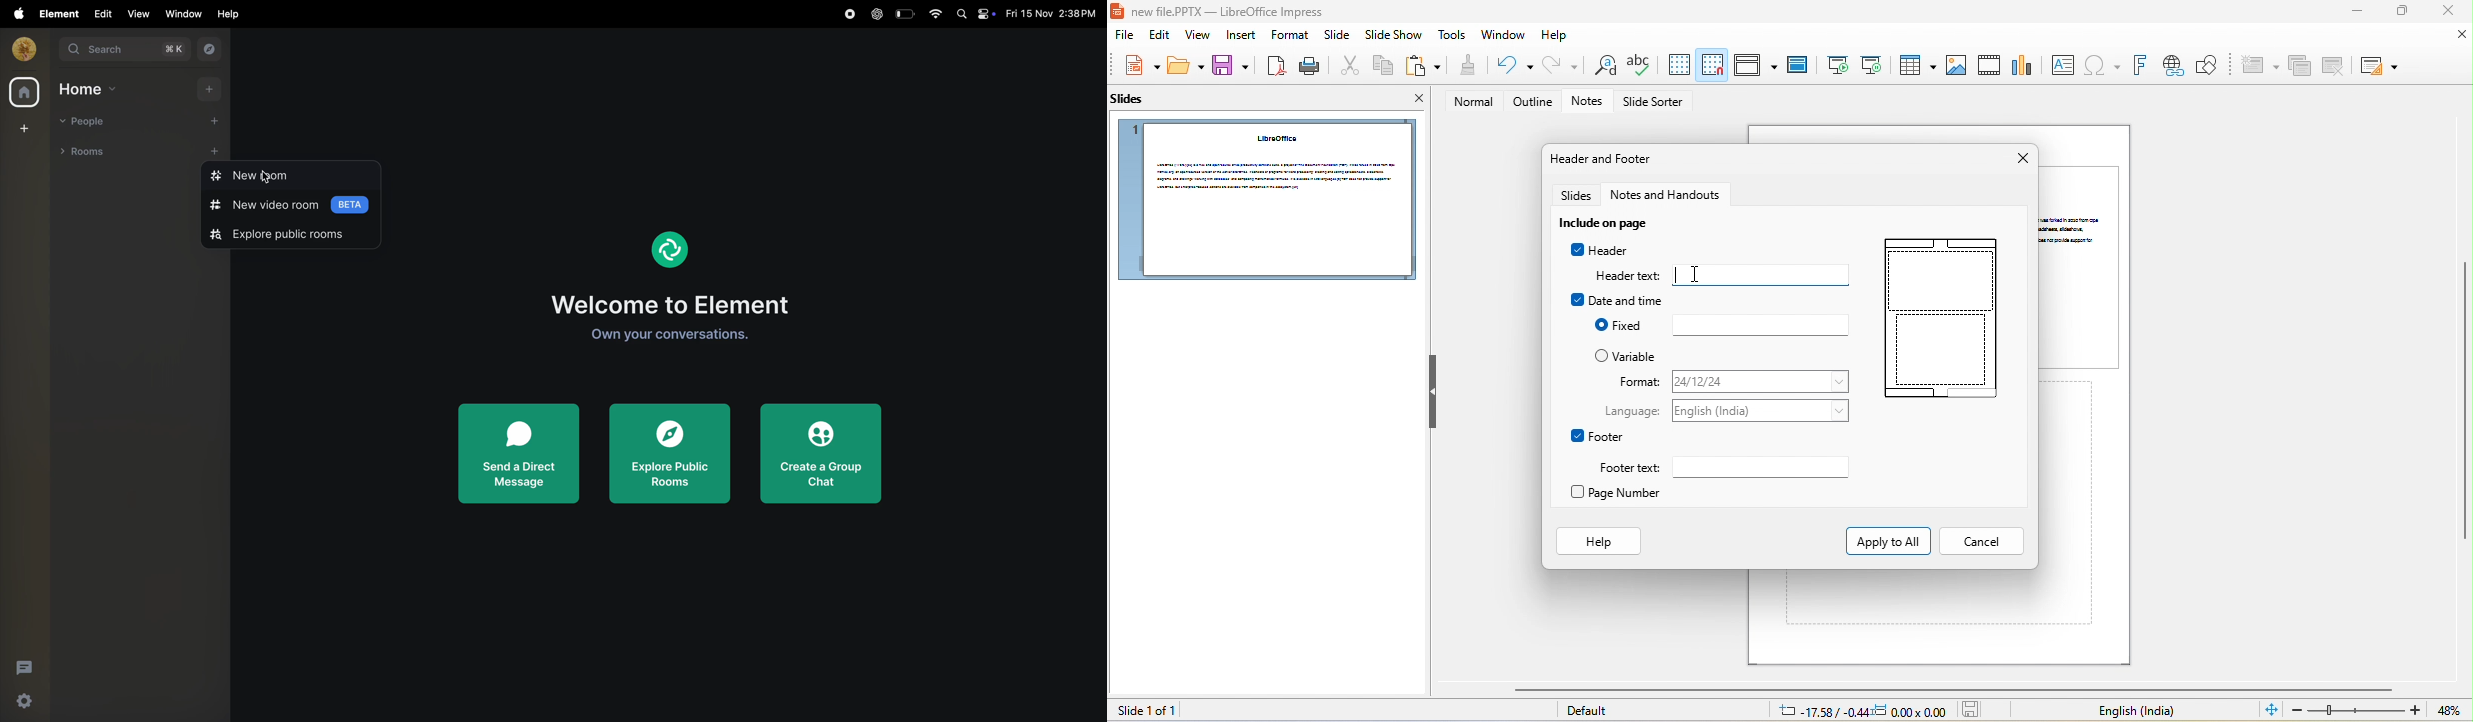 Image resolution: width=2492 pixels, height=728 pixels. Describe the element at coordinates (2357, 710) in the screenshot. I see `zoom` at that location.